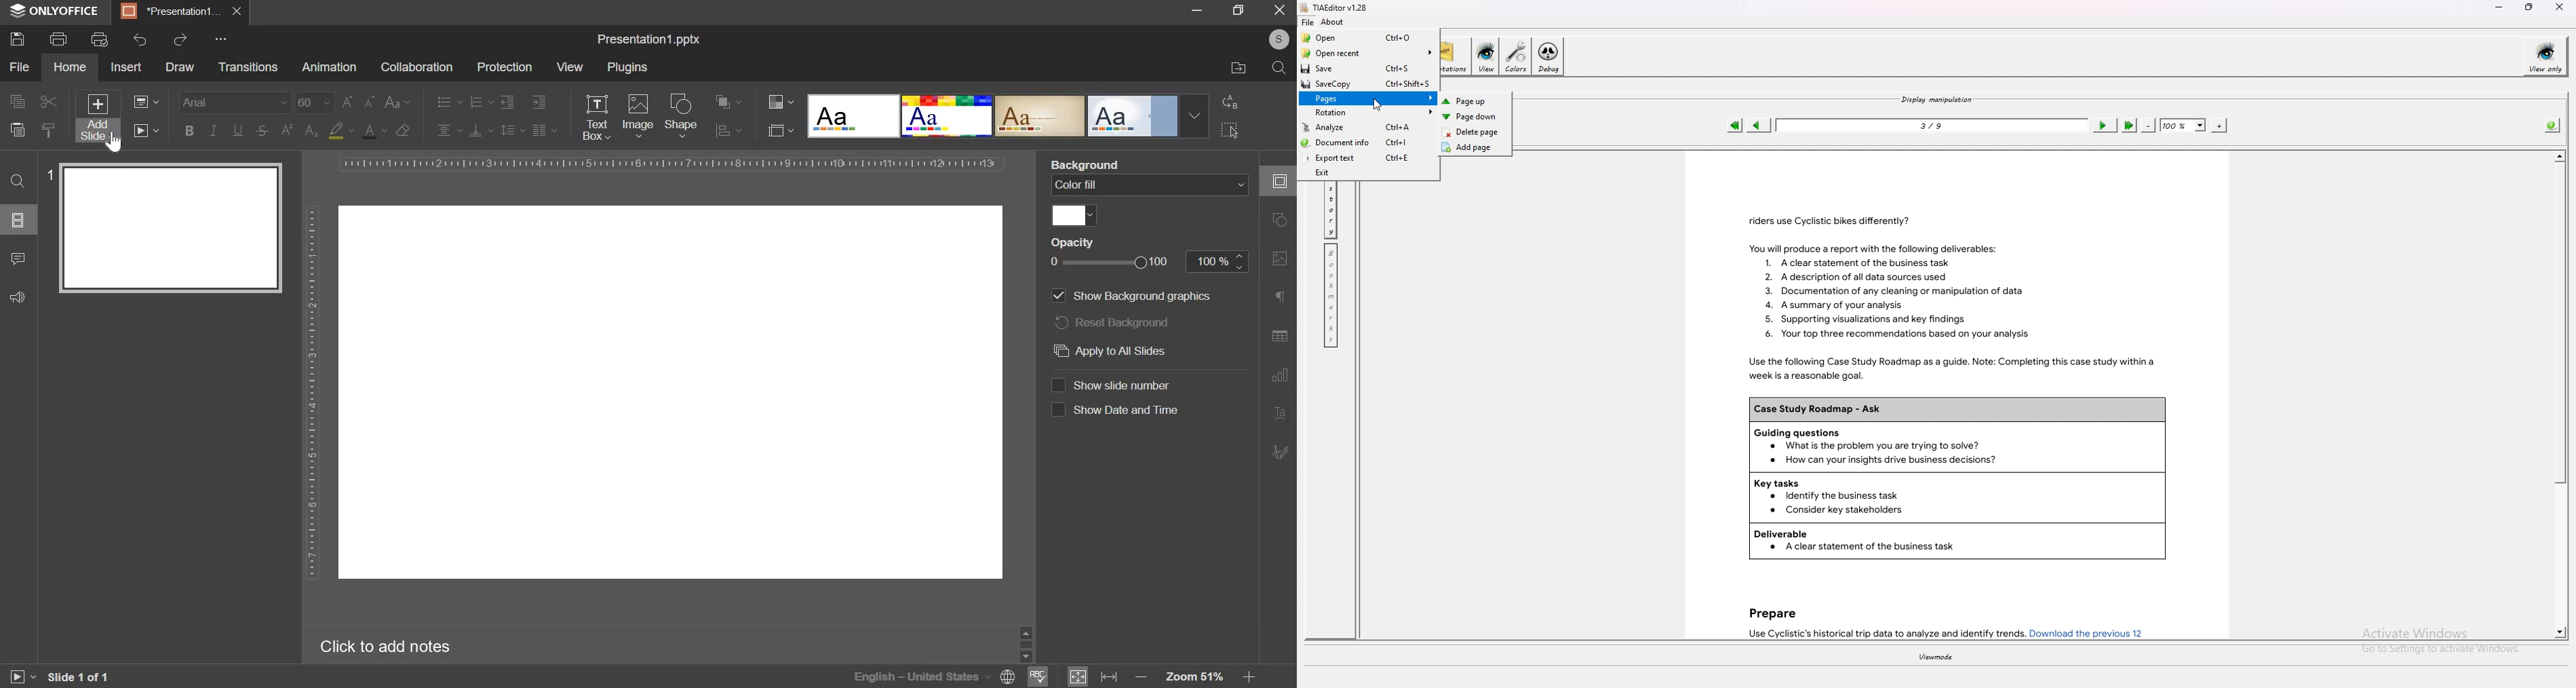  What do you see at coordinates (1110, 351) in the screenshot?
I see `apply to all slides` at bounding box center [1110, 351].